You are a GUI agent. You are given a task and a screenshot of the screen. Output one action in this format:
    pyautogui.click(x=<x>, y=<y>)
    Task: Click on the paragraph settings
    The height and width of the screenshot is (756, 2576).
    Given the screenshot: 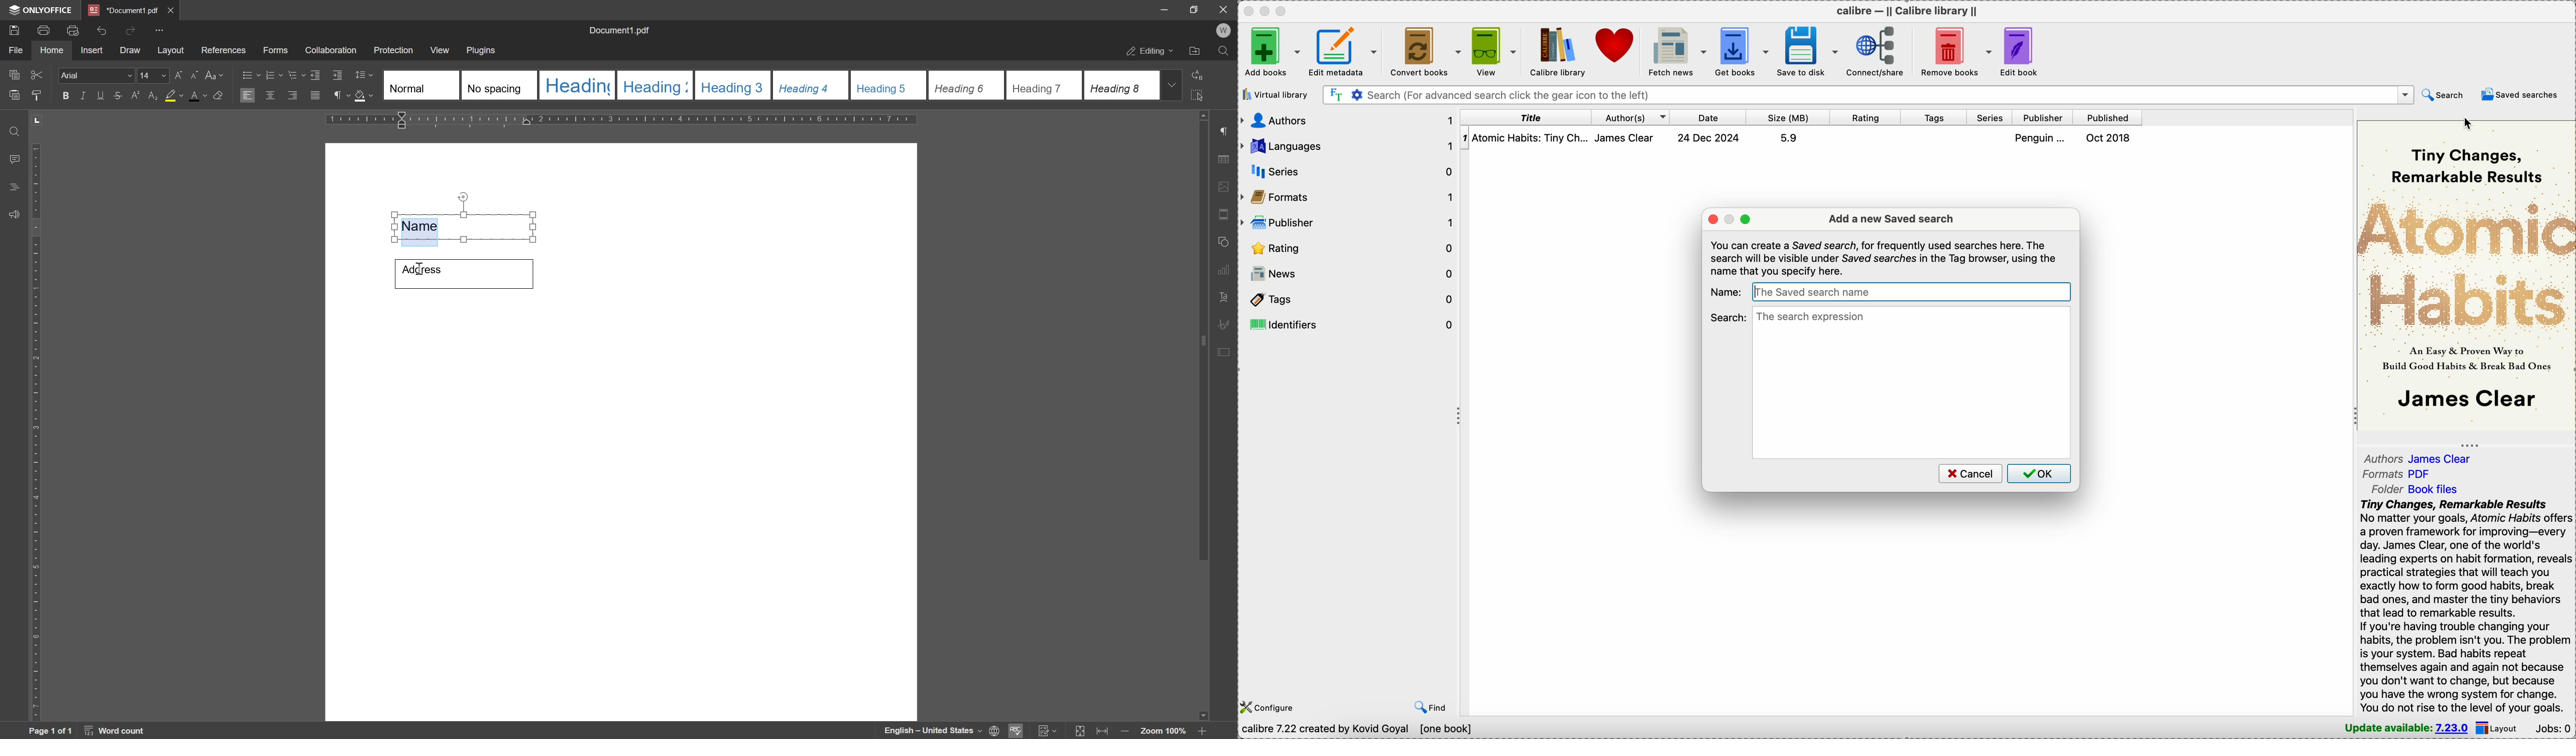 What is the action you would take?
    pyautogui.click(x=1229, y=132)
    